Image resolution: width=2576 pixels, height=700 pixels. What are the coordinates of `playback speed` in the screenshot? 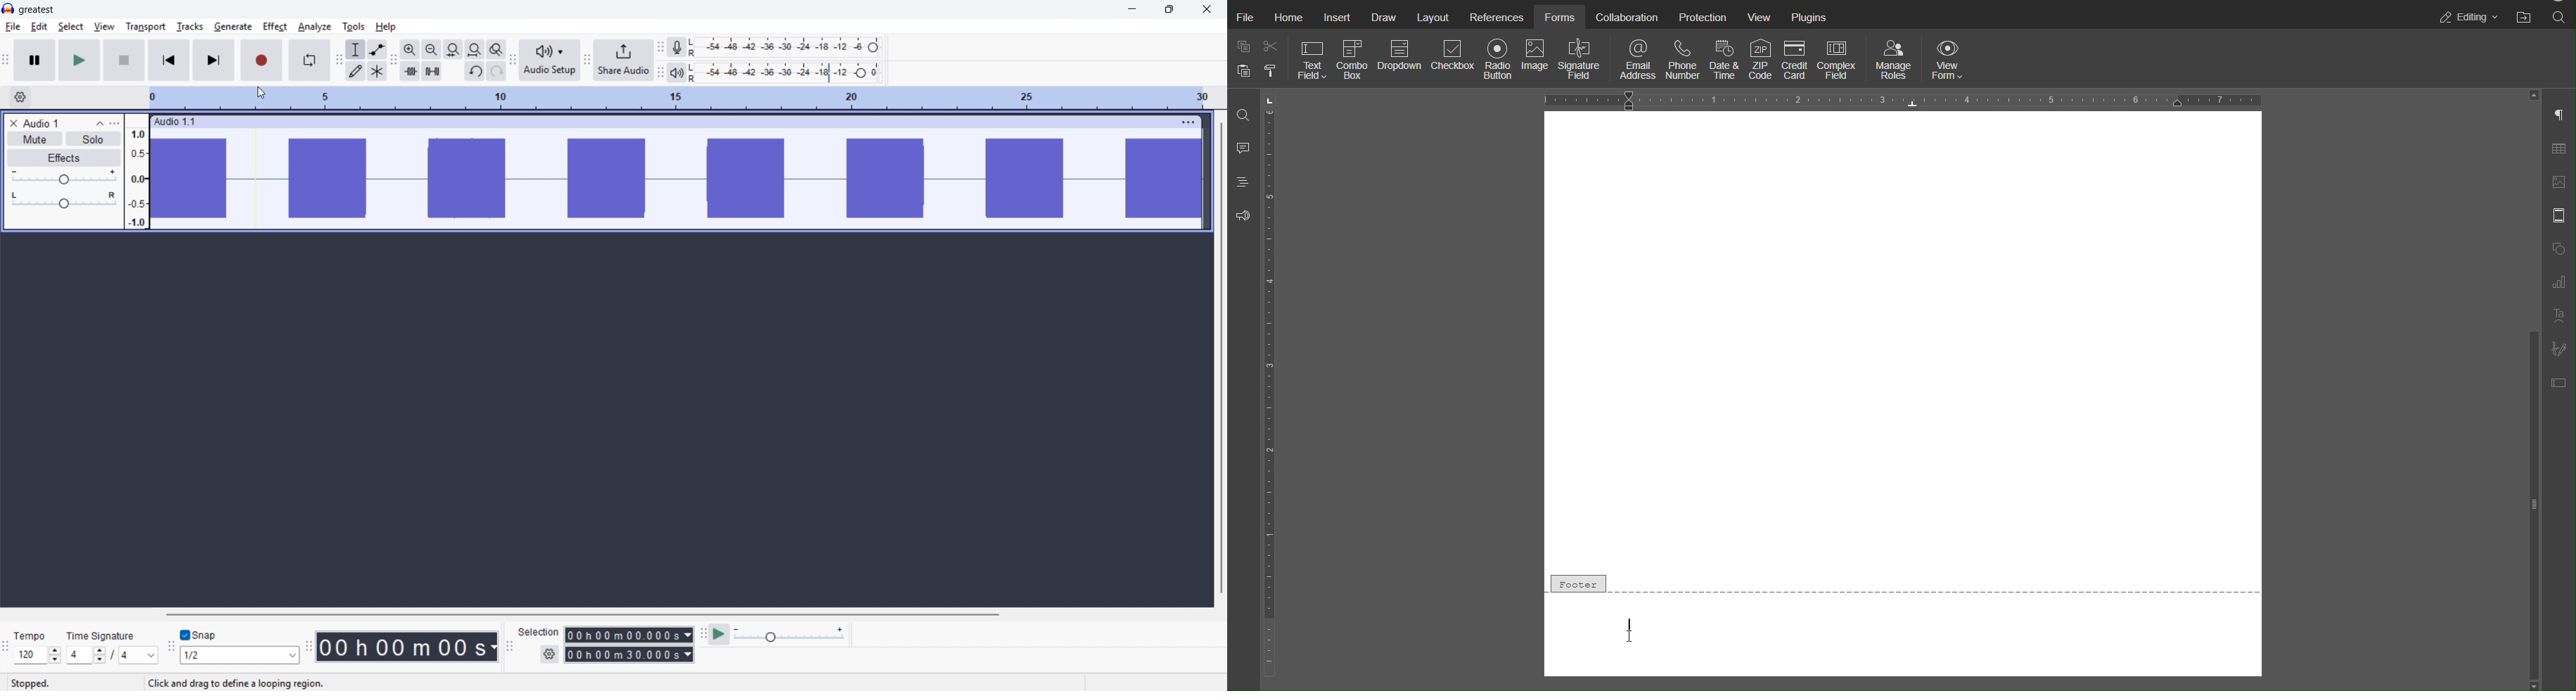 It's located at (790, 634).